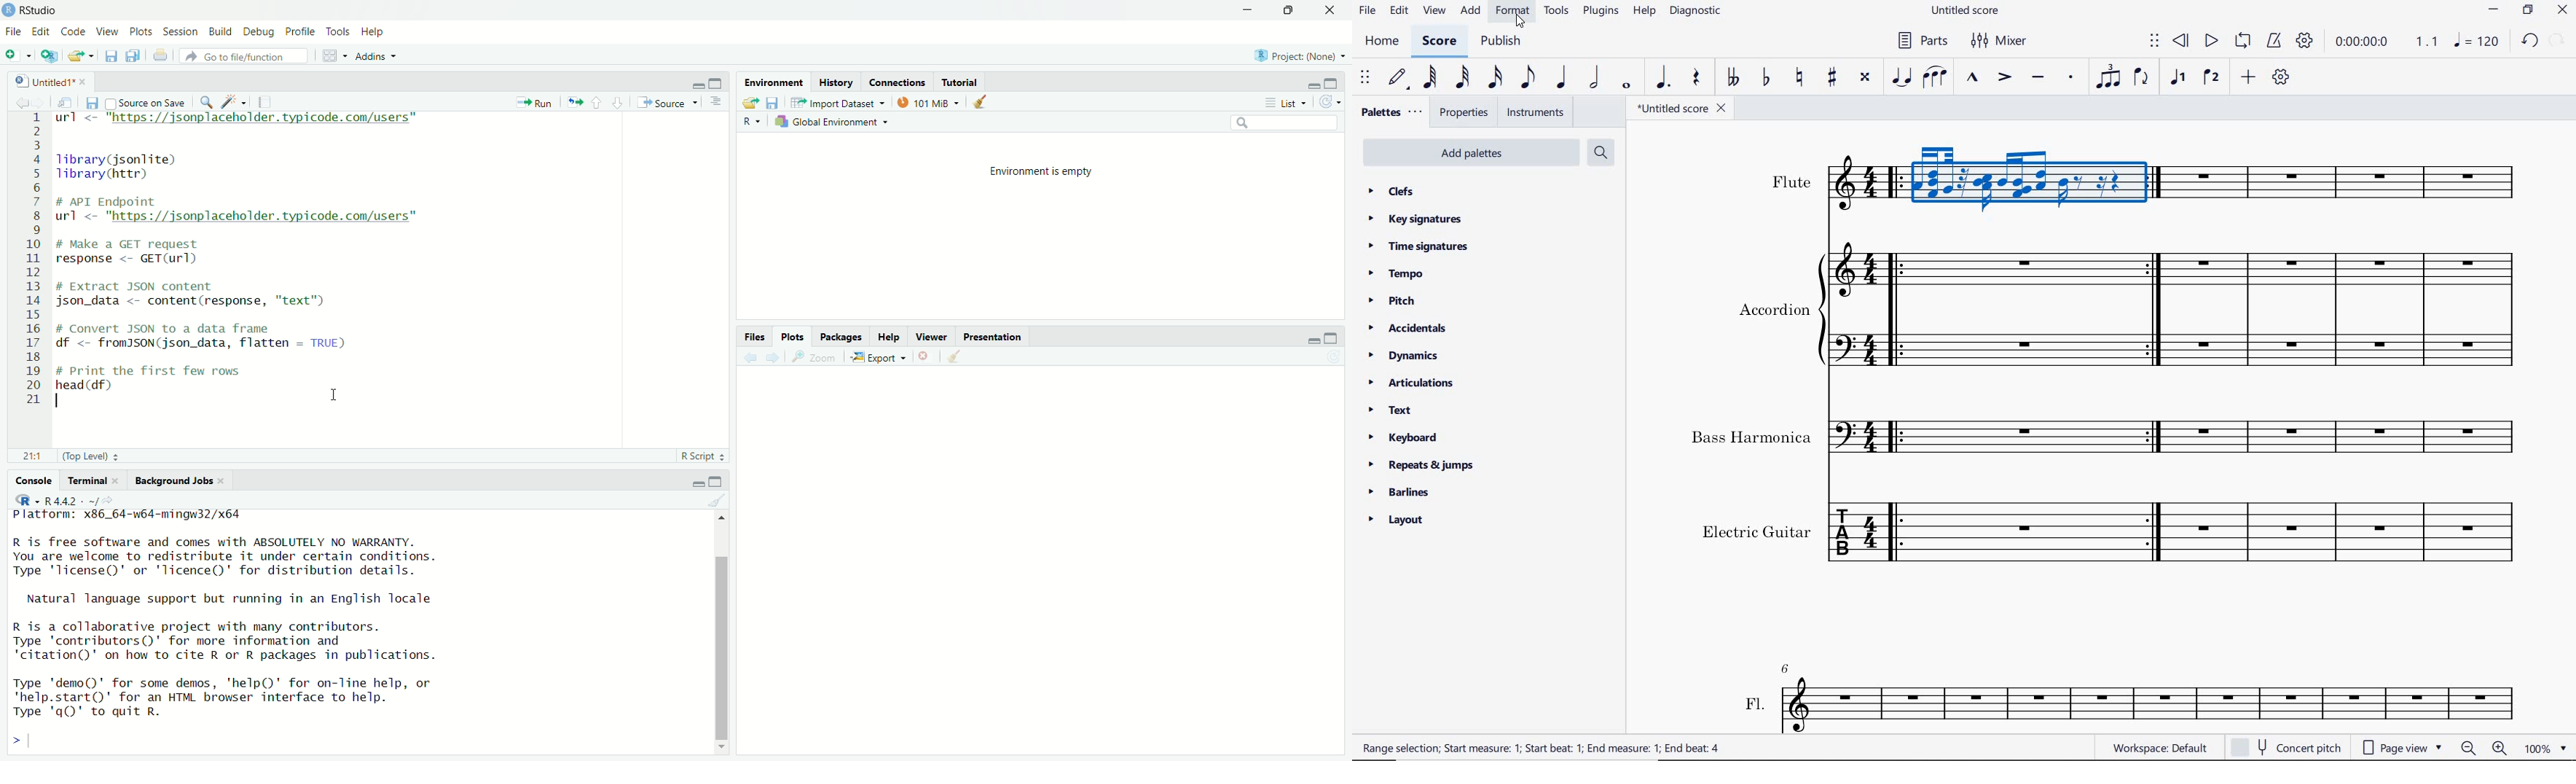  I want to click on Clear objects, so click(983, 102).